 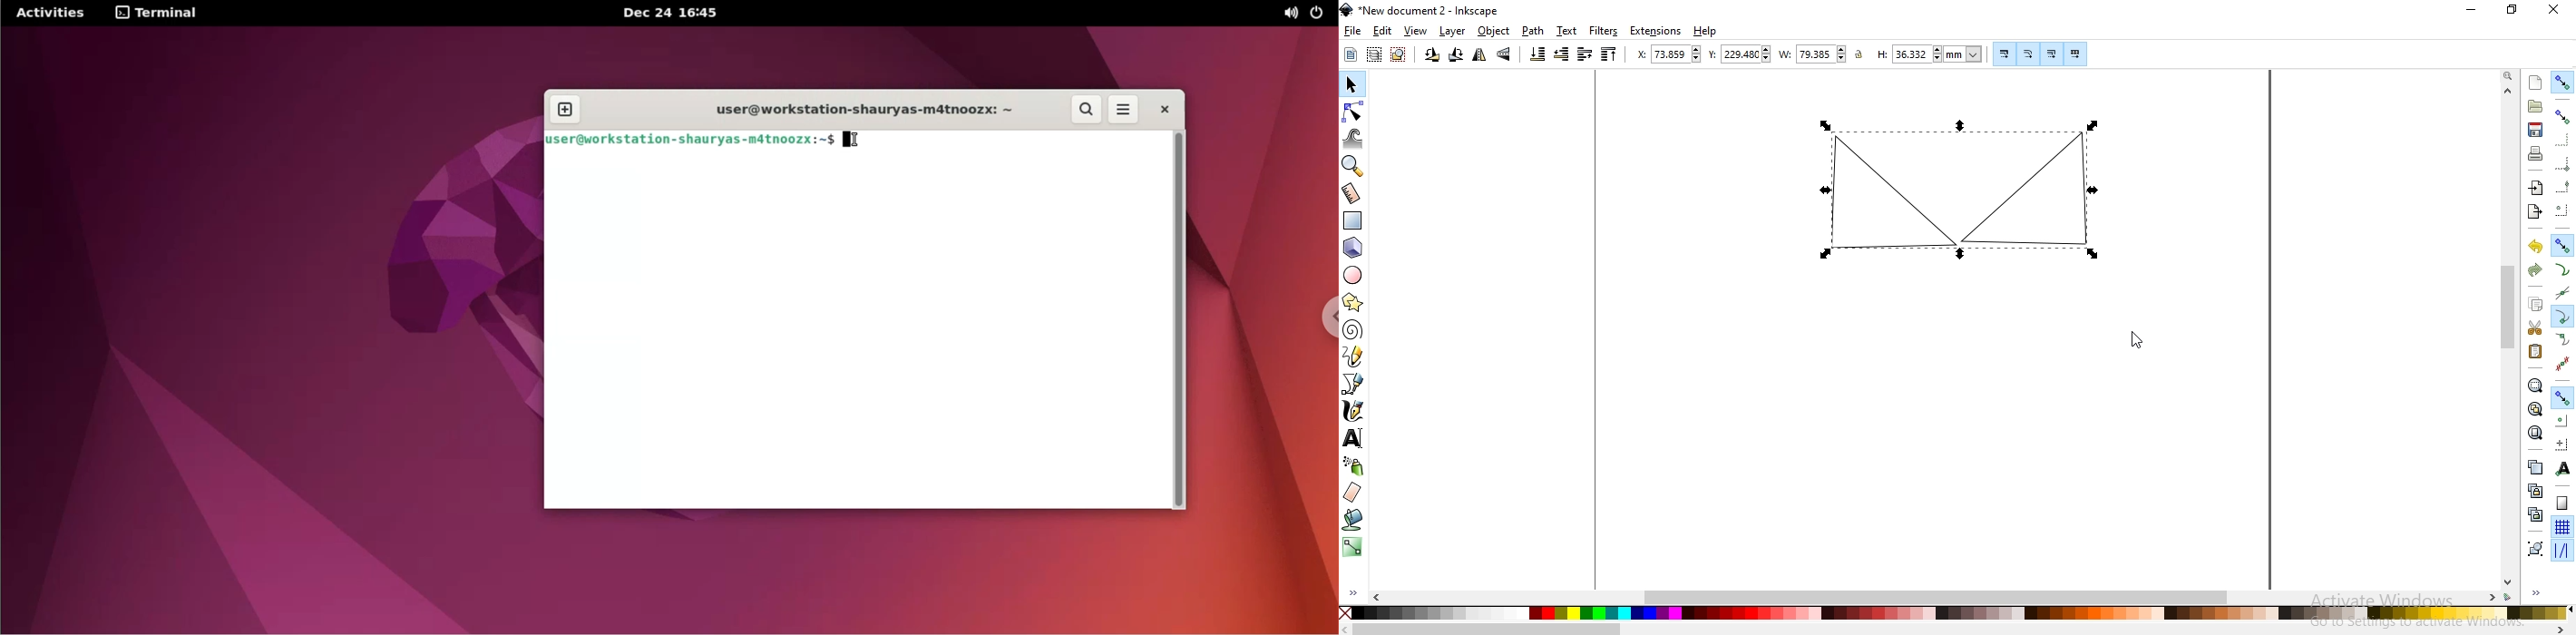 I want to click on open an existing document, so click(x=2535, y=106).